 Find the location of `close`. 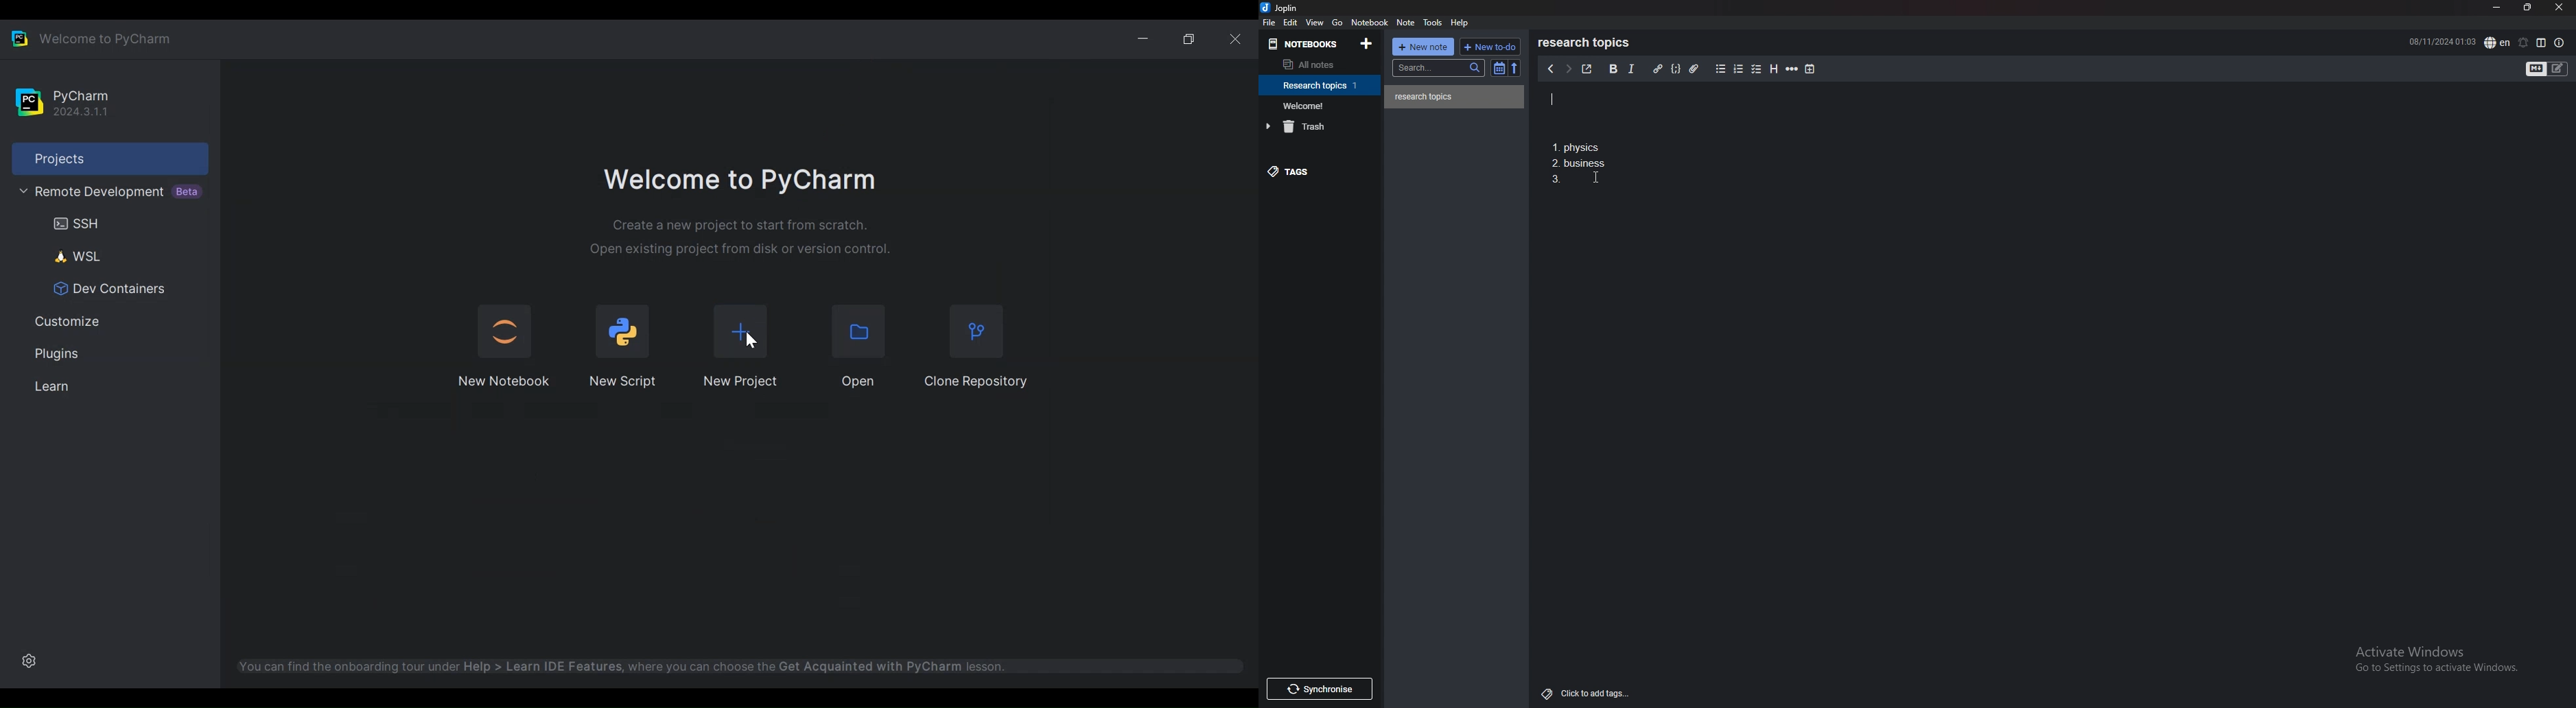

close is located at coordinates (2559, 8).